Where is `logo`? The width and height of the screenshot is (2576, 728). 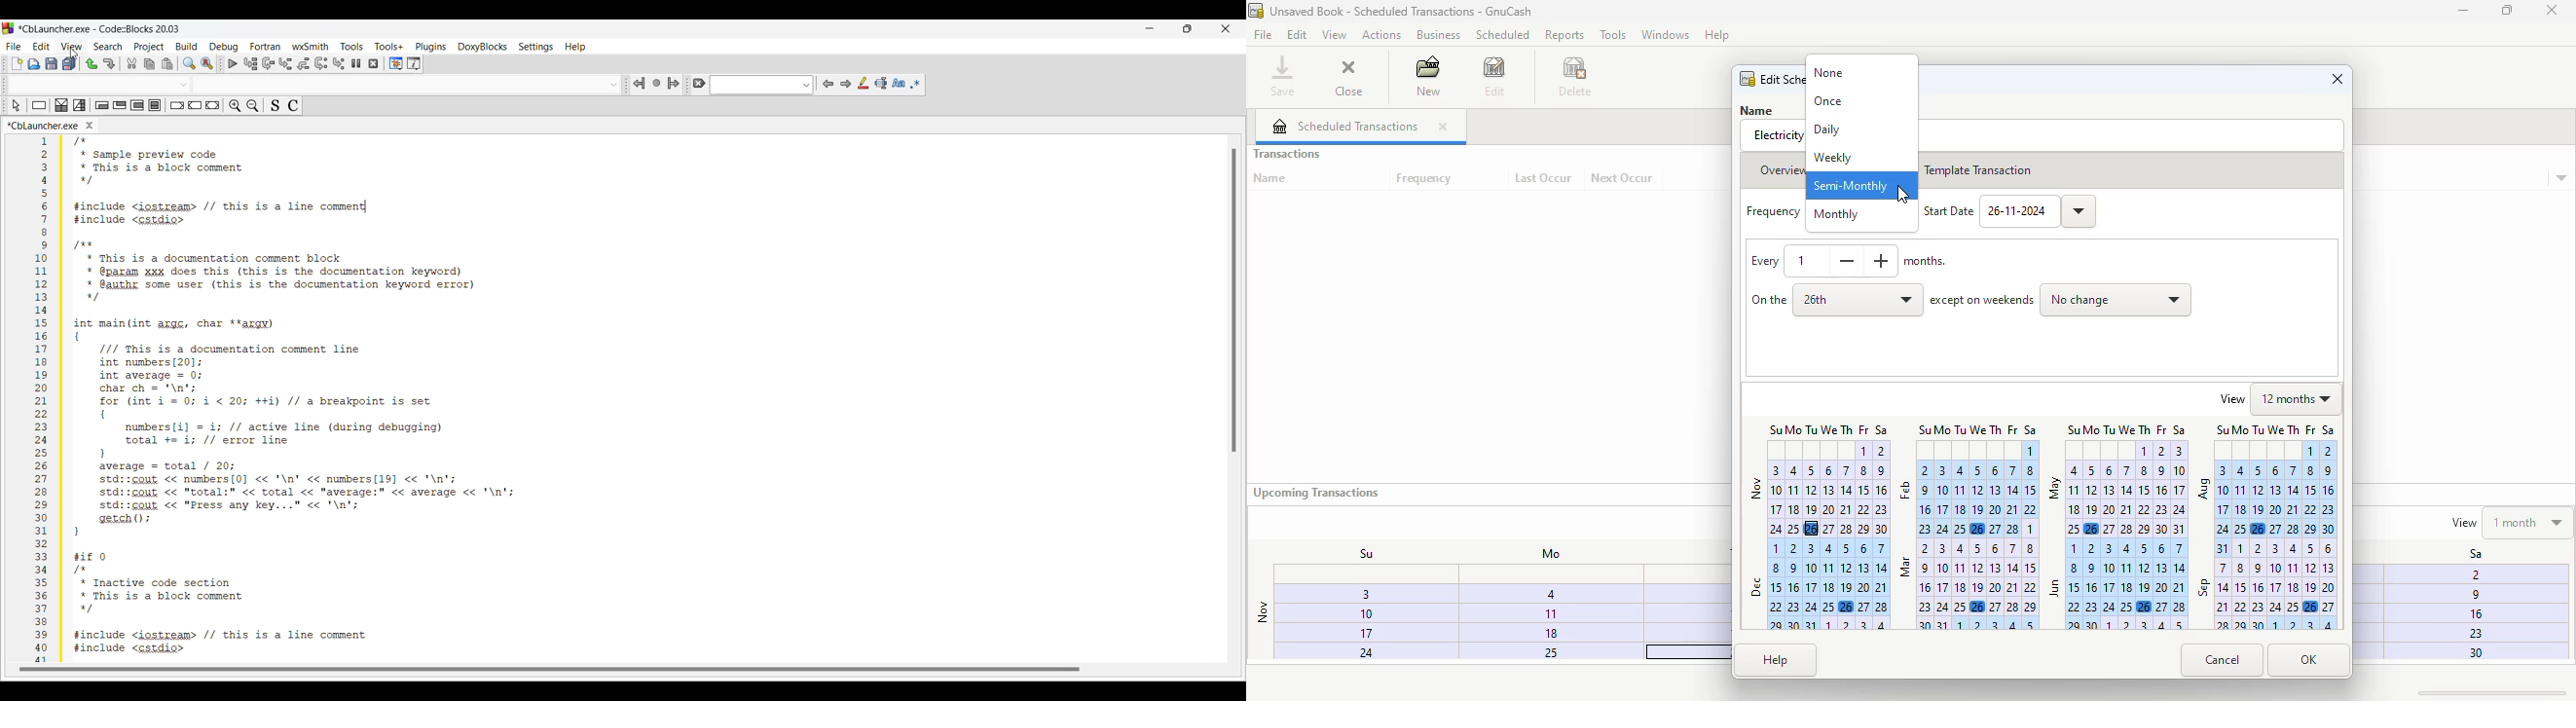
logo is located at coordinates (1256, 10).